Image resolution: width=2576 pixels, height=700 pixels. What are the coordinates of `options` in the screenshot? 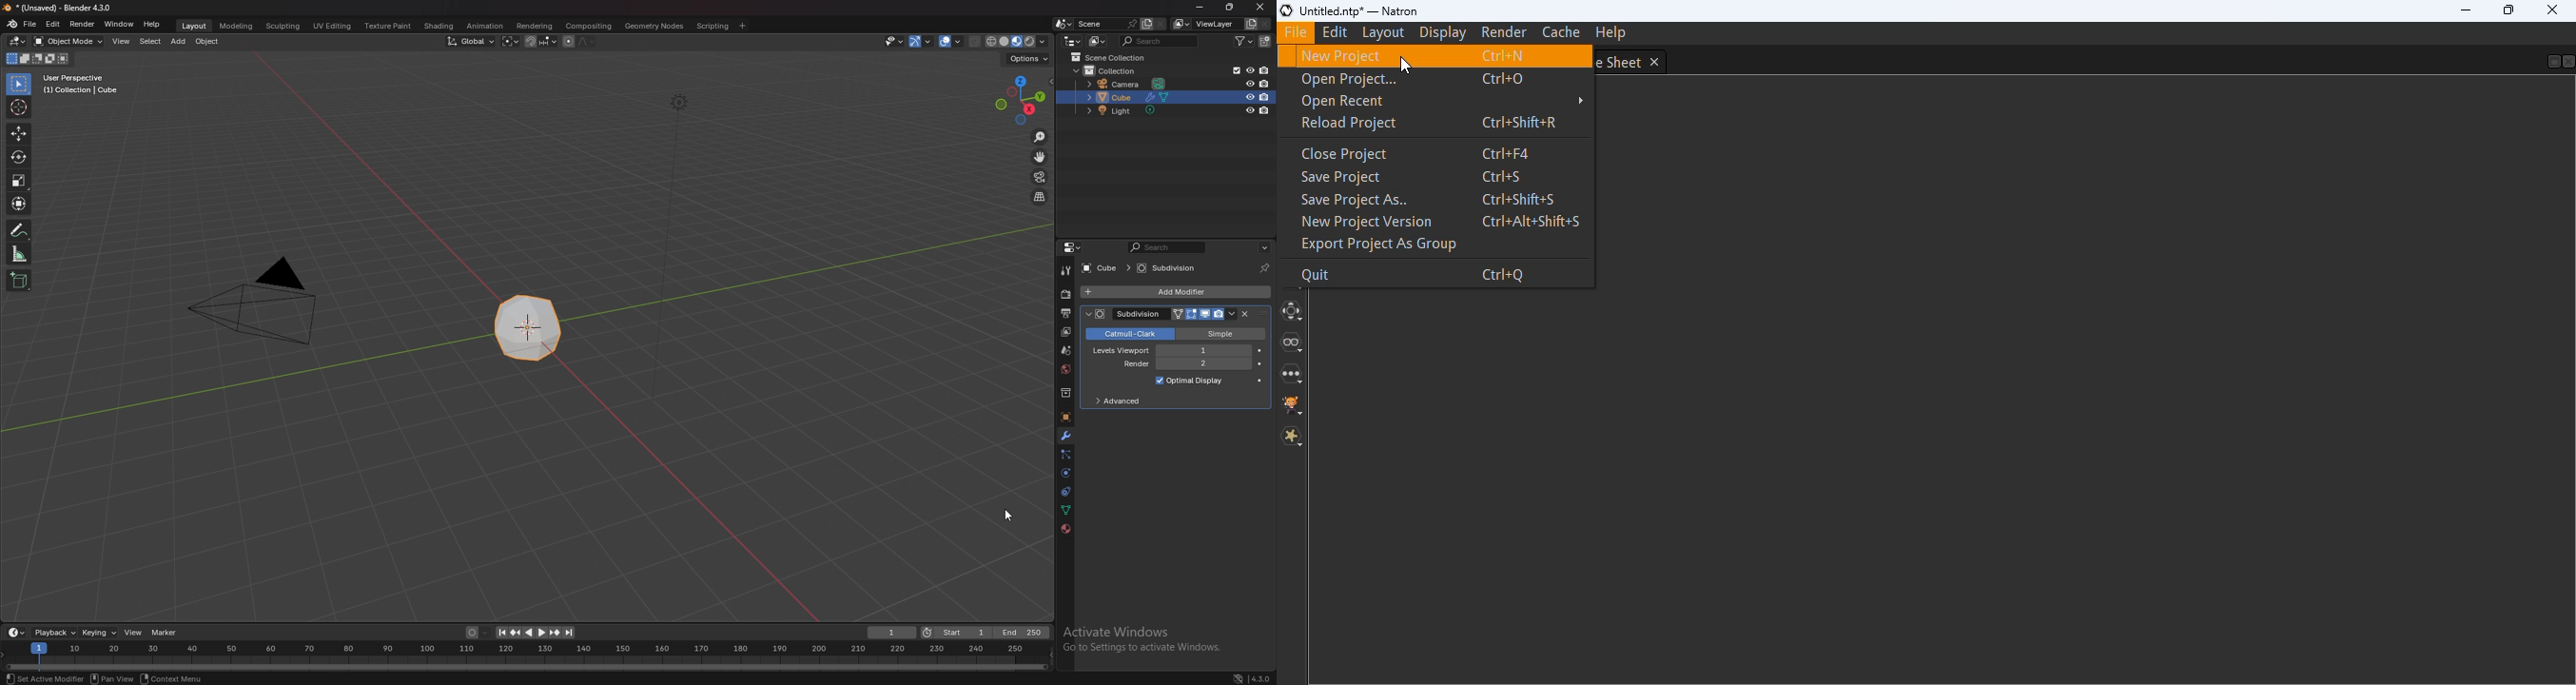 It's located at (1029, 59).